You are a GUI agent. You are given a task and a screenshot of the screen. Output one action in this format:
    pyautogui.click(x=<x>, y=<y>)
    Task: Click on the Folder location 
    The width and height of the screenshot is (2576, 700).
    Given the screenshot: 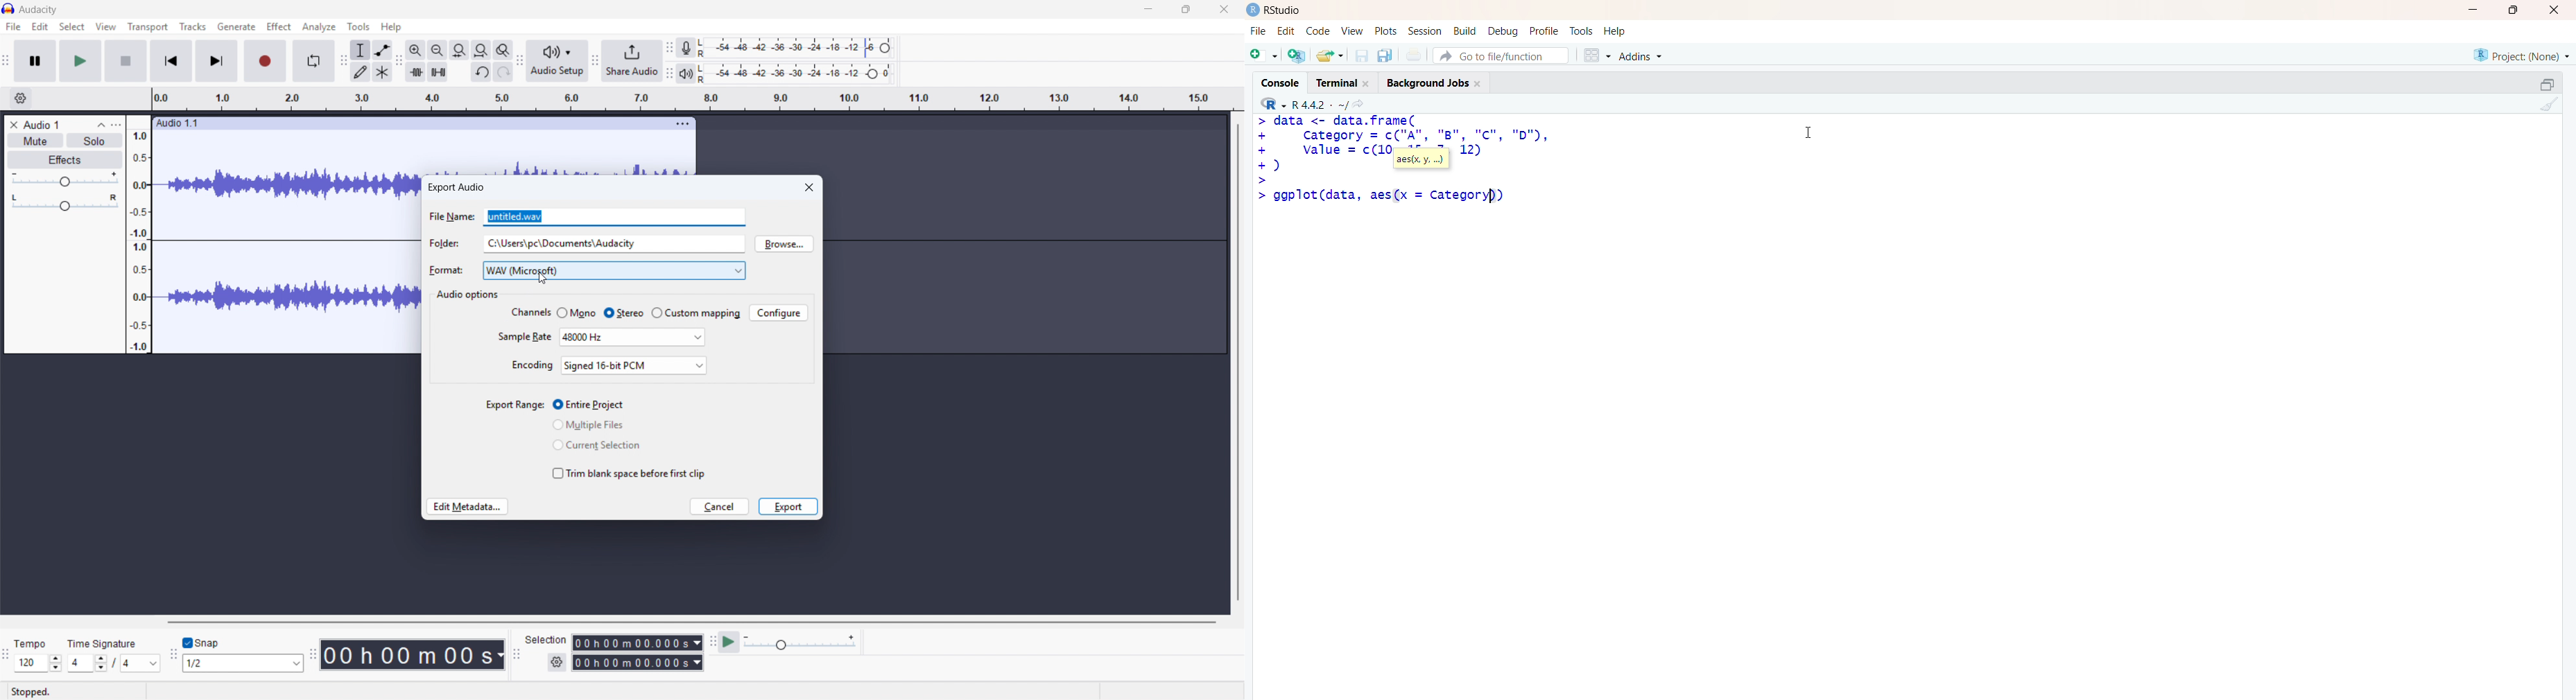 What is the action you would take?
    pyautogui.click(x=615, y=244)
    